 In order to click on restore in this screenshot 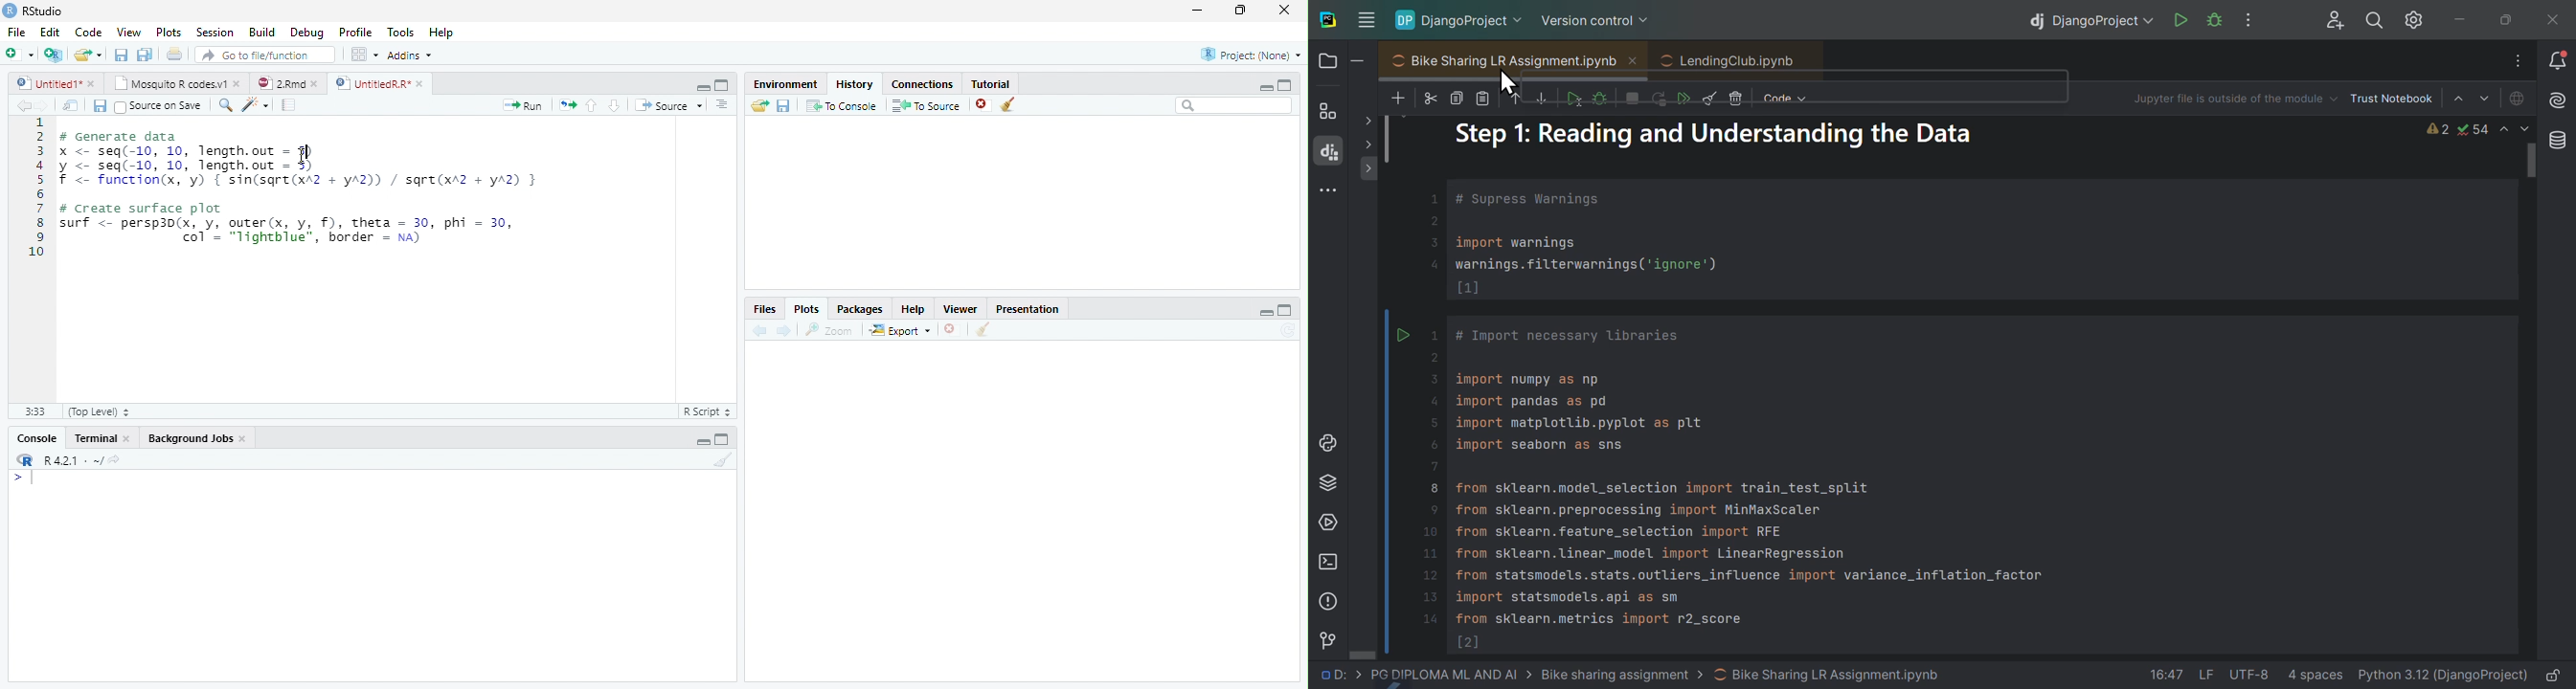, I will do `click(1240, 10)`.